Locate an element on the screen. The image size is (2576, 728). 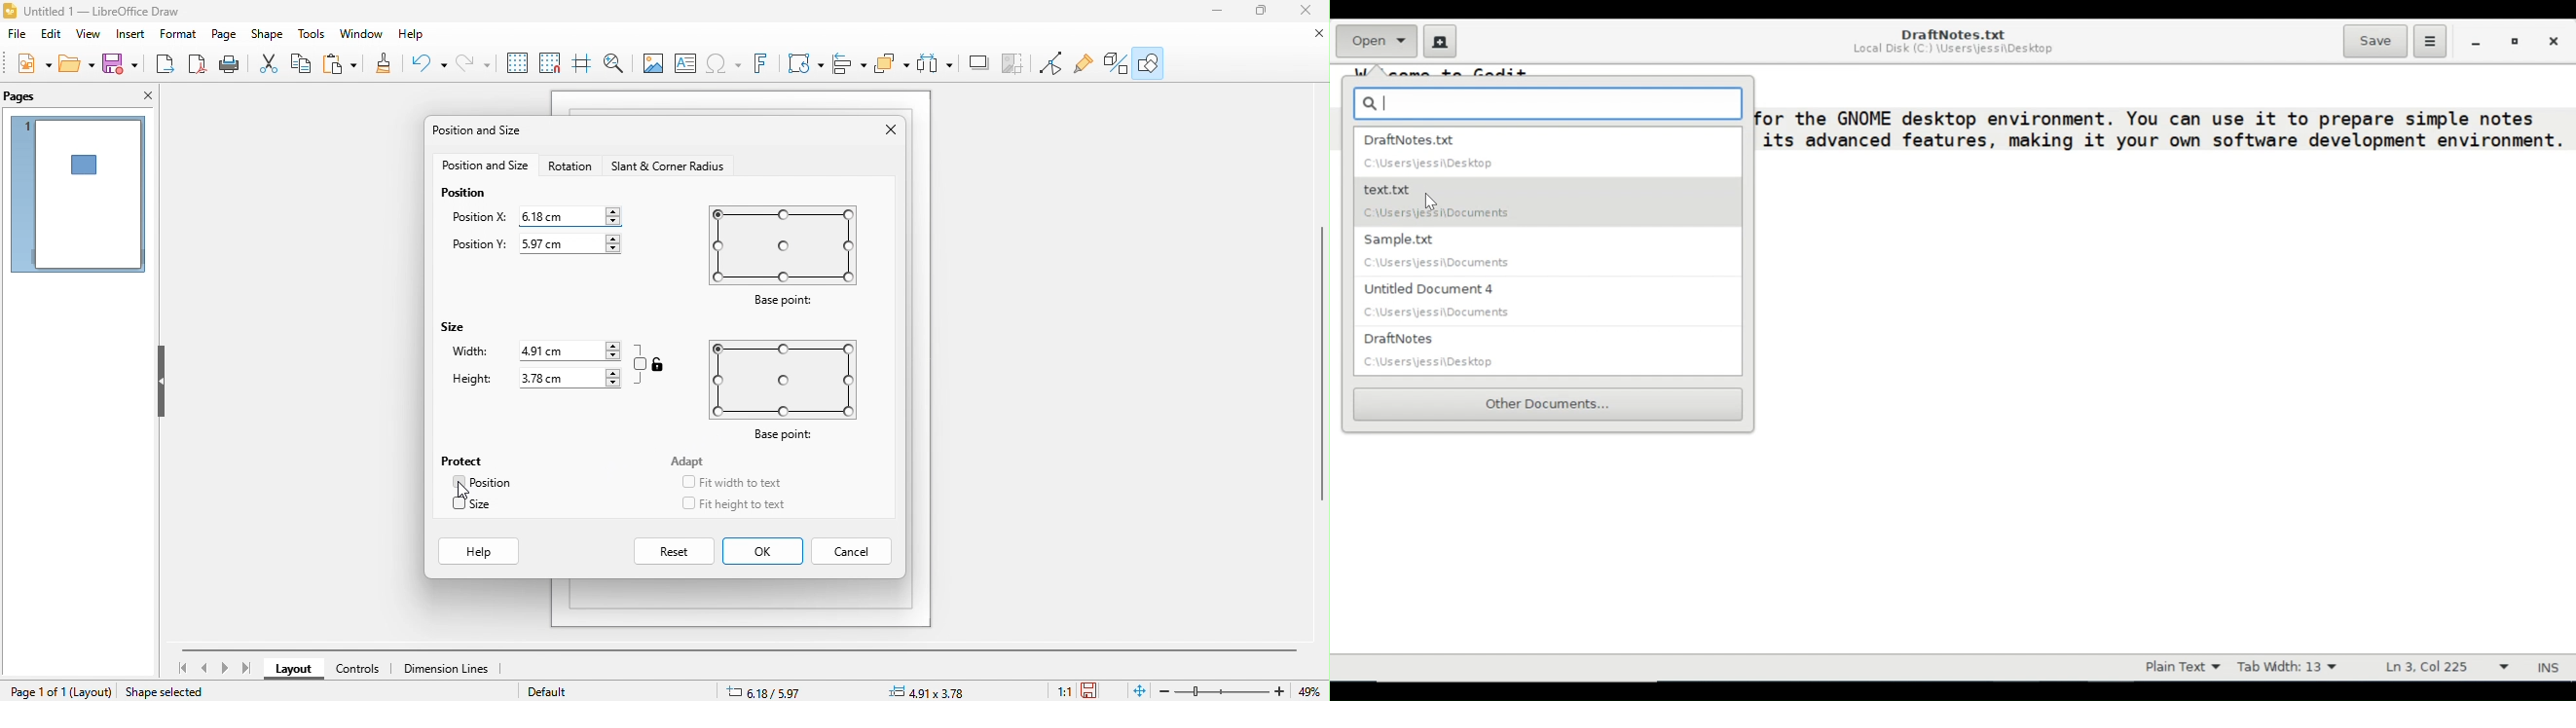
dimension lines is located at coordinates (449, 669).